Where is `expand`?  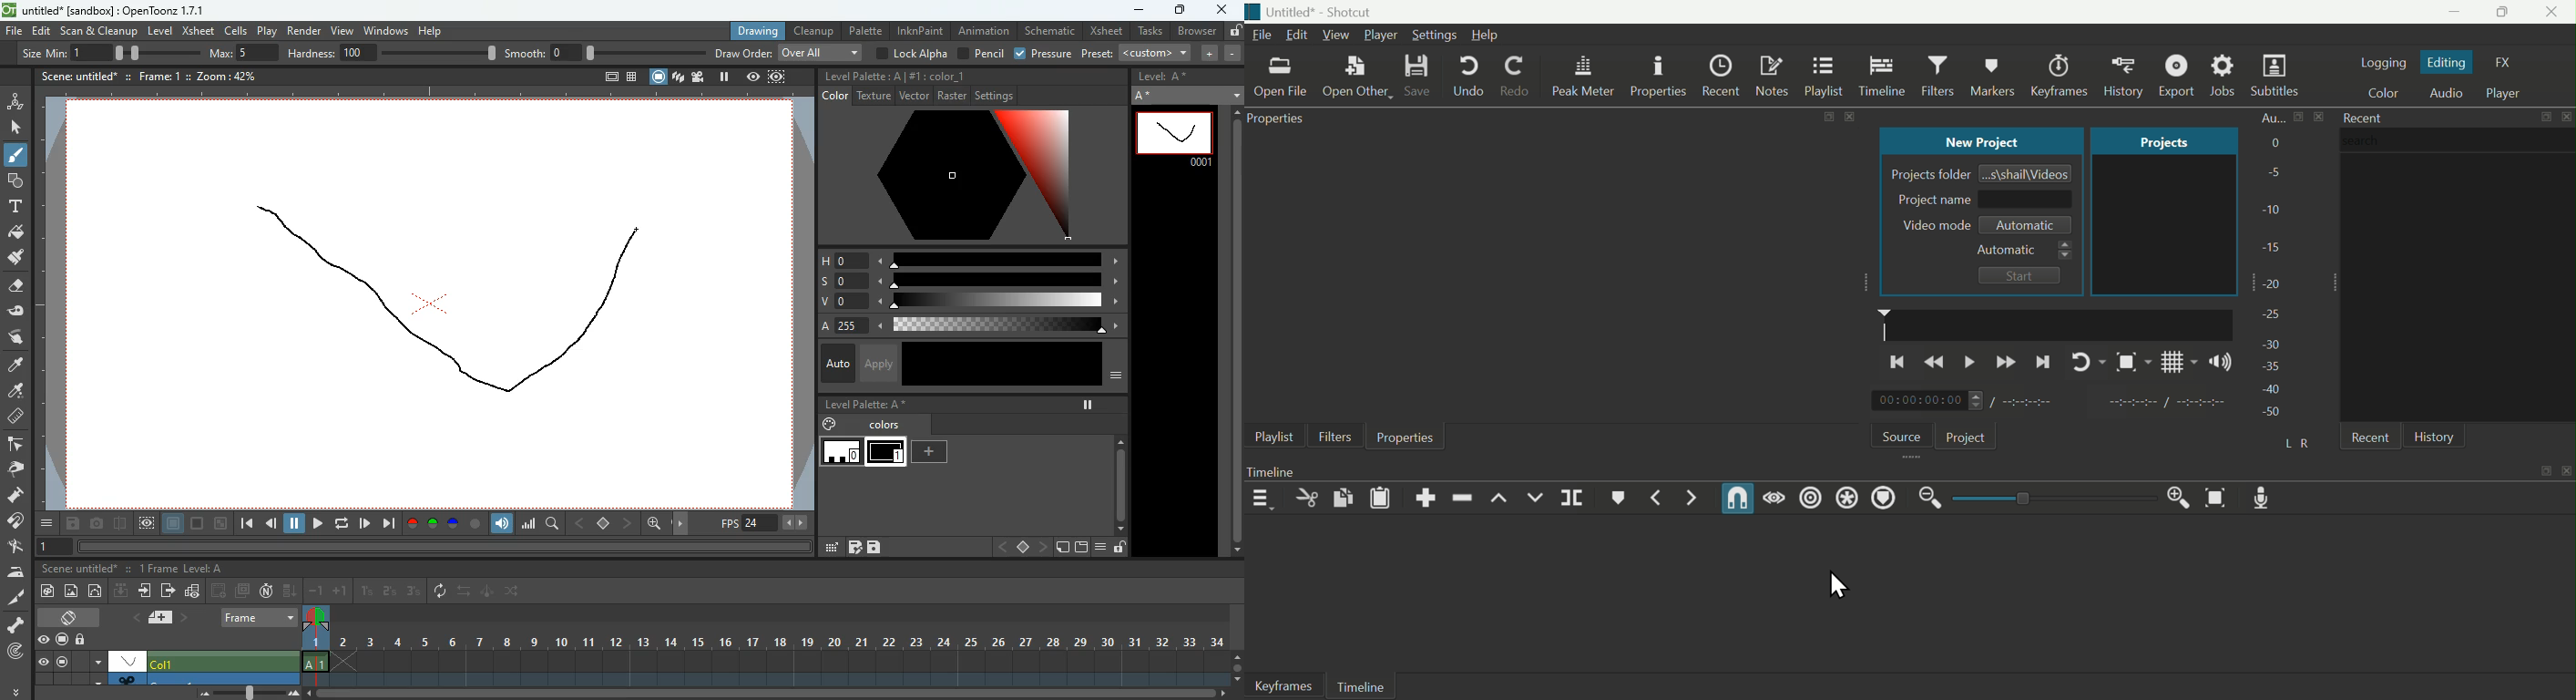 expand is located at coordinates (1234, 92).